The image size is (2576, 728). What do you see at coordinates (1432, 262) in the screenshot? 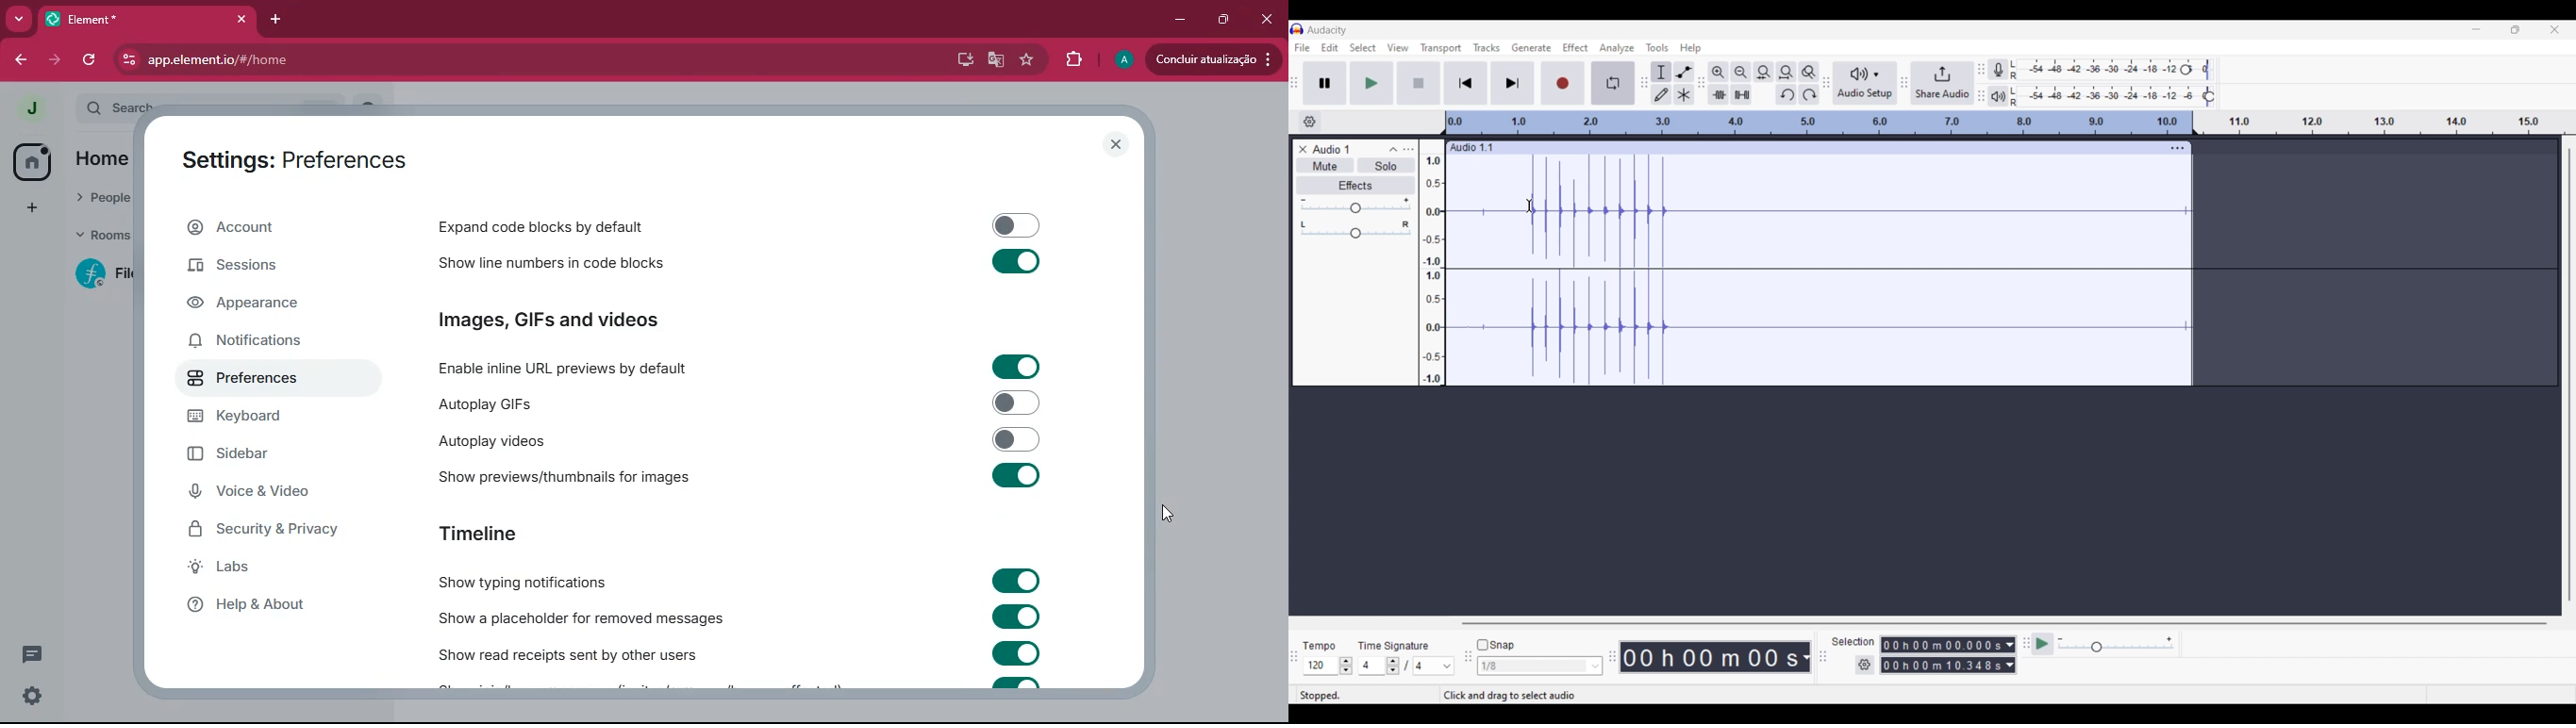
I see `Scale to measure audio pitch` at bounding box center [1432, 262].